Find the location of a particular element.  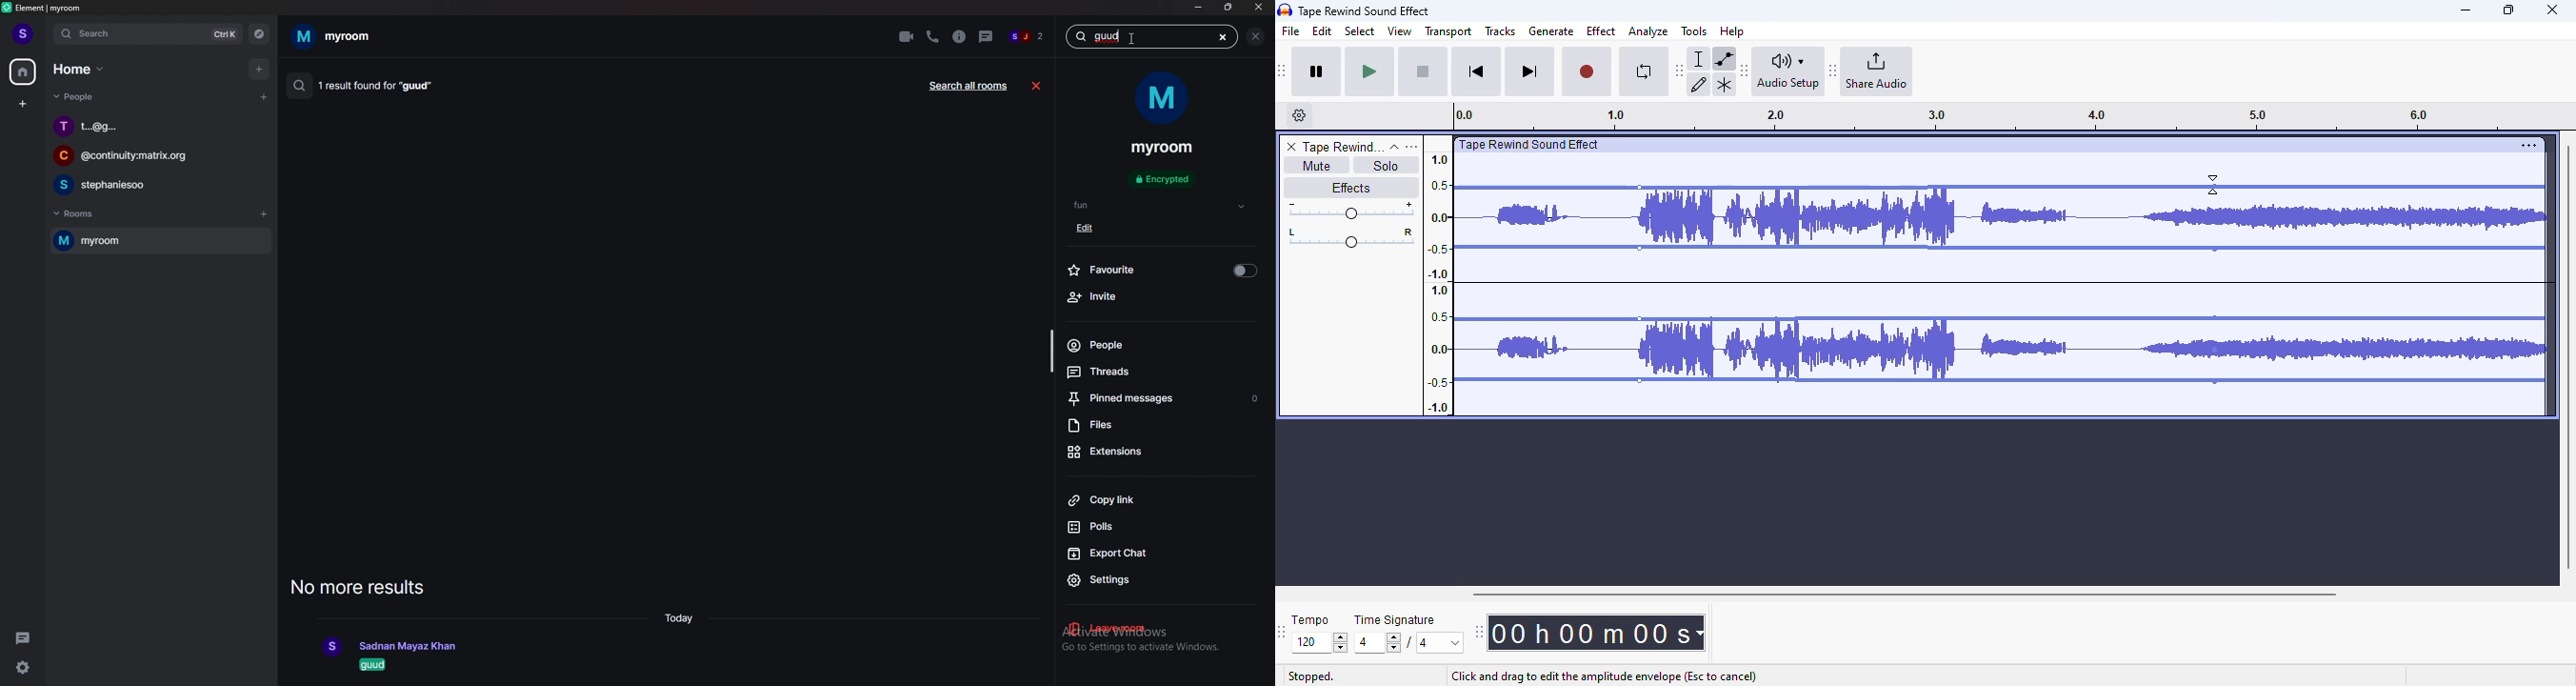

room is located at coordinates (152, 241).